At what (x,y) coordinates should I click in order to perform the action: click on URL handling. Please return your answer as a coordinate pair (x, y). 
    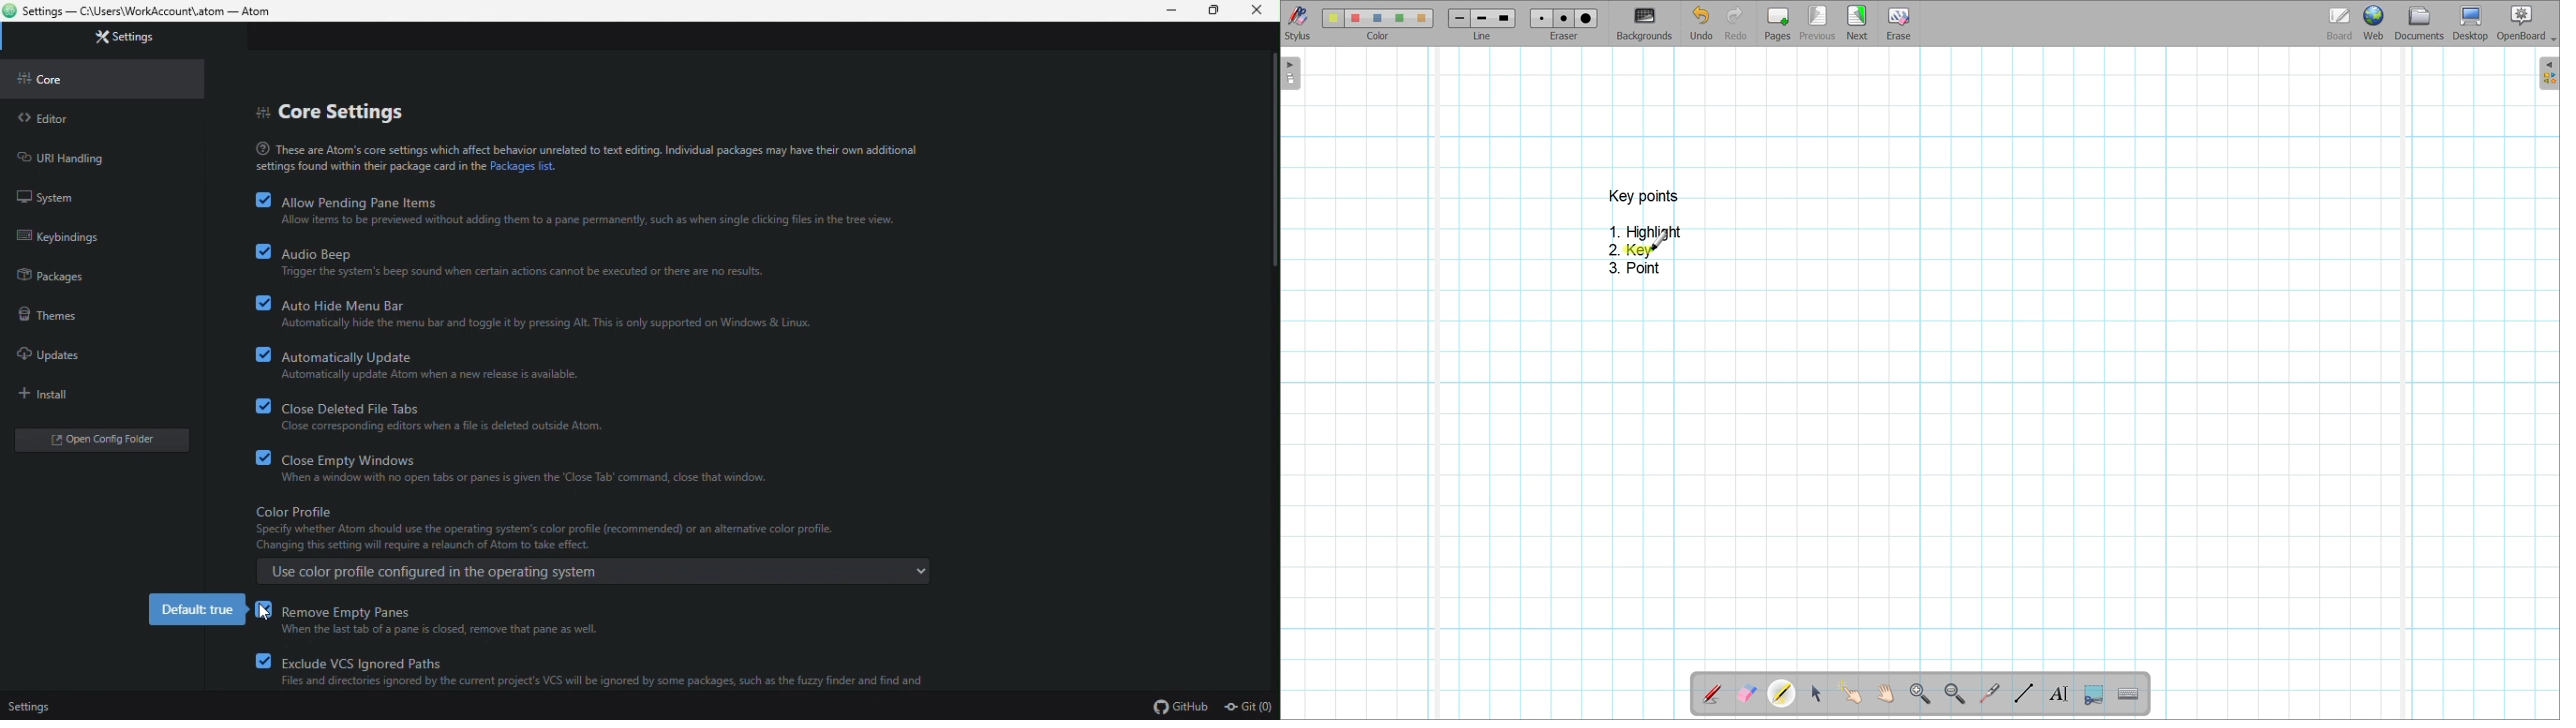
    Looking at the image, I should click on (88, 158).